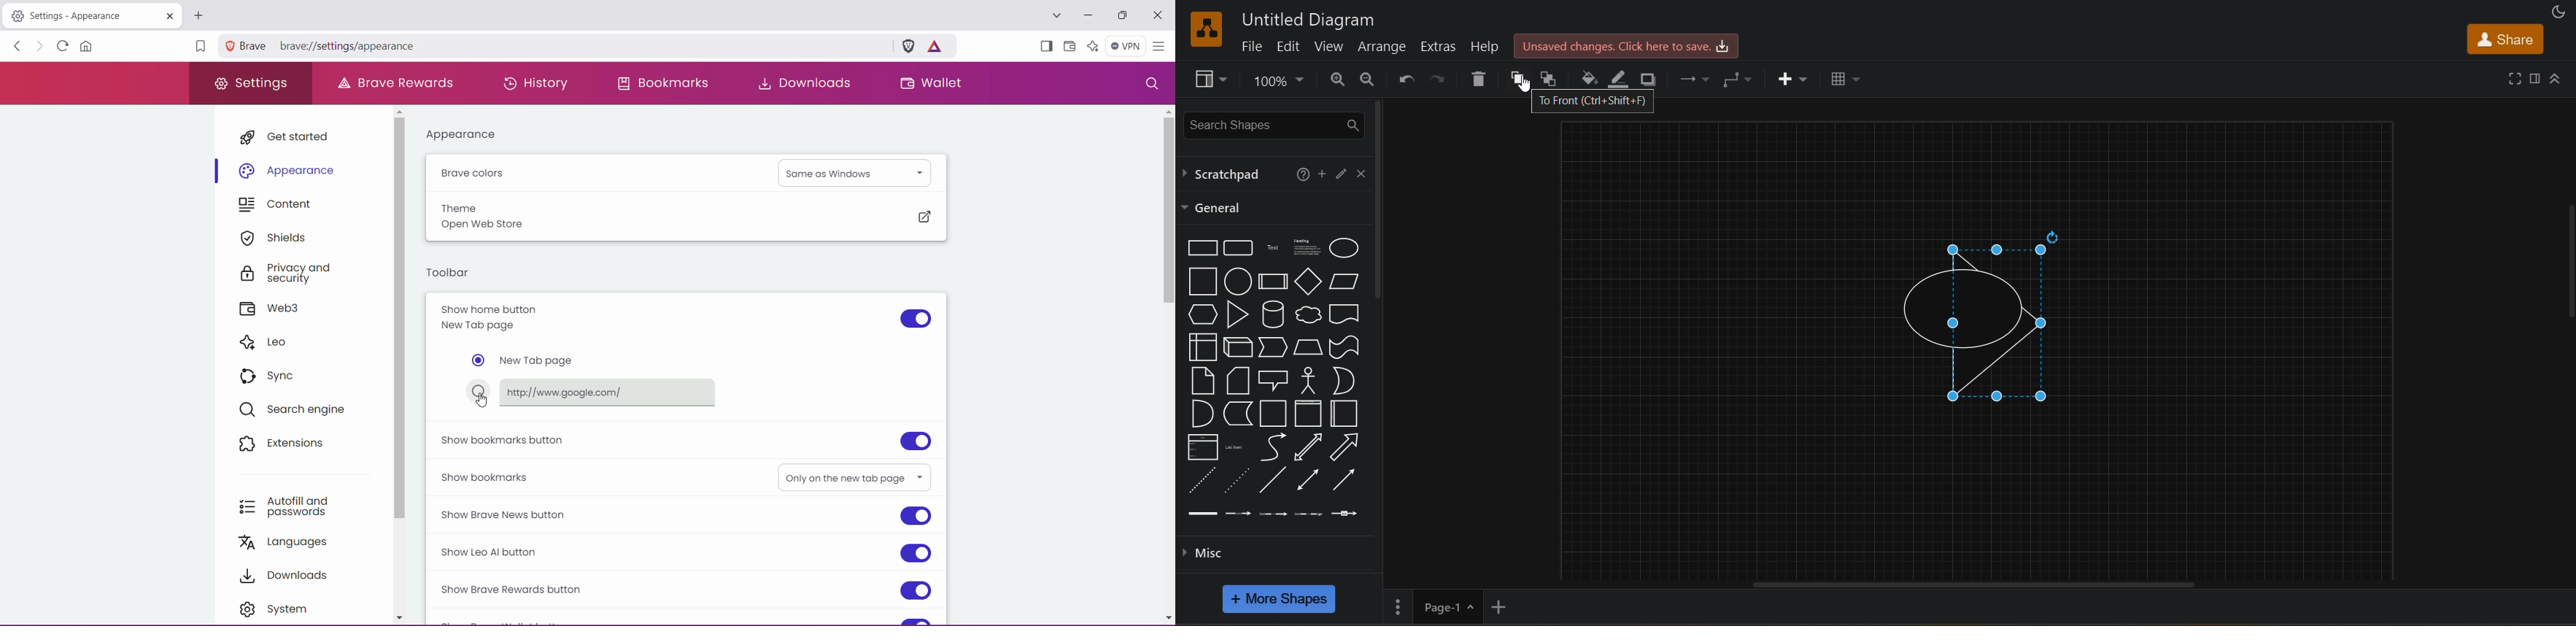 The image size is (2576, 644). What do you see at coordinates (1345, 347) in the screenshot?
I see `tape` at bounding box center [1345, 347].